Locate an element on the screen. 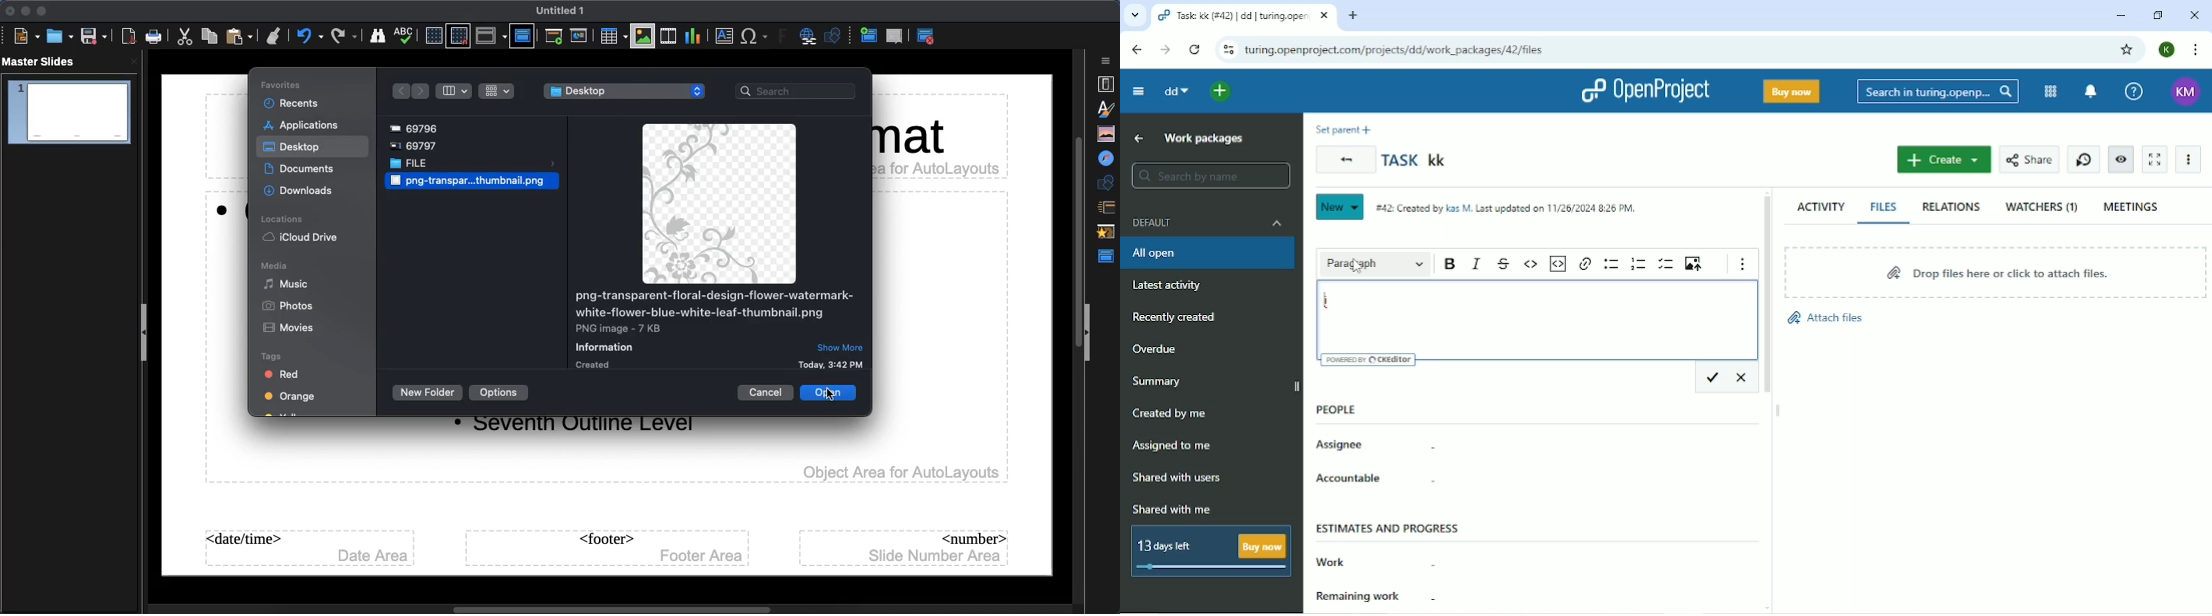 This screenshot has height=616, width=2212. Recents is located at coordinates (295, 104).